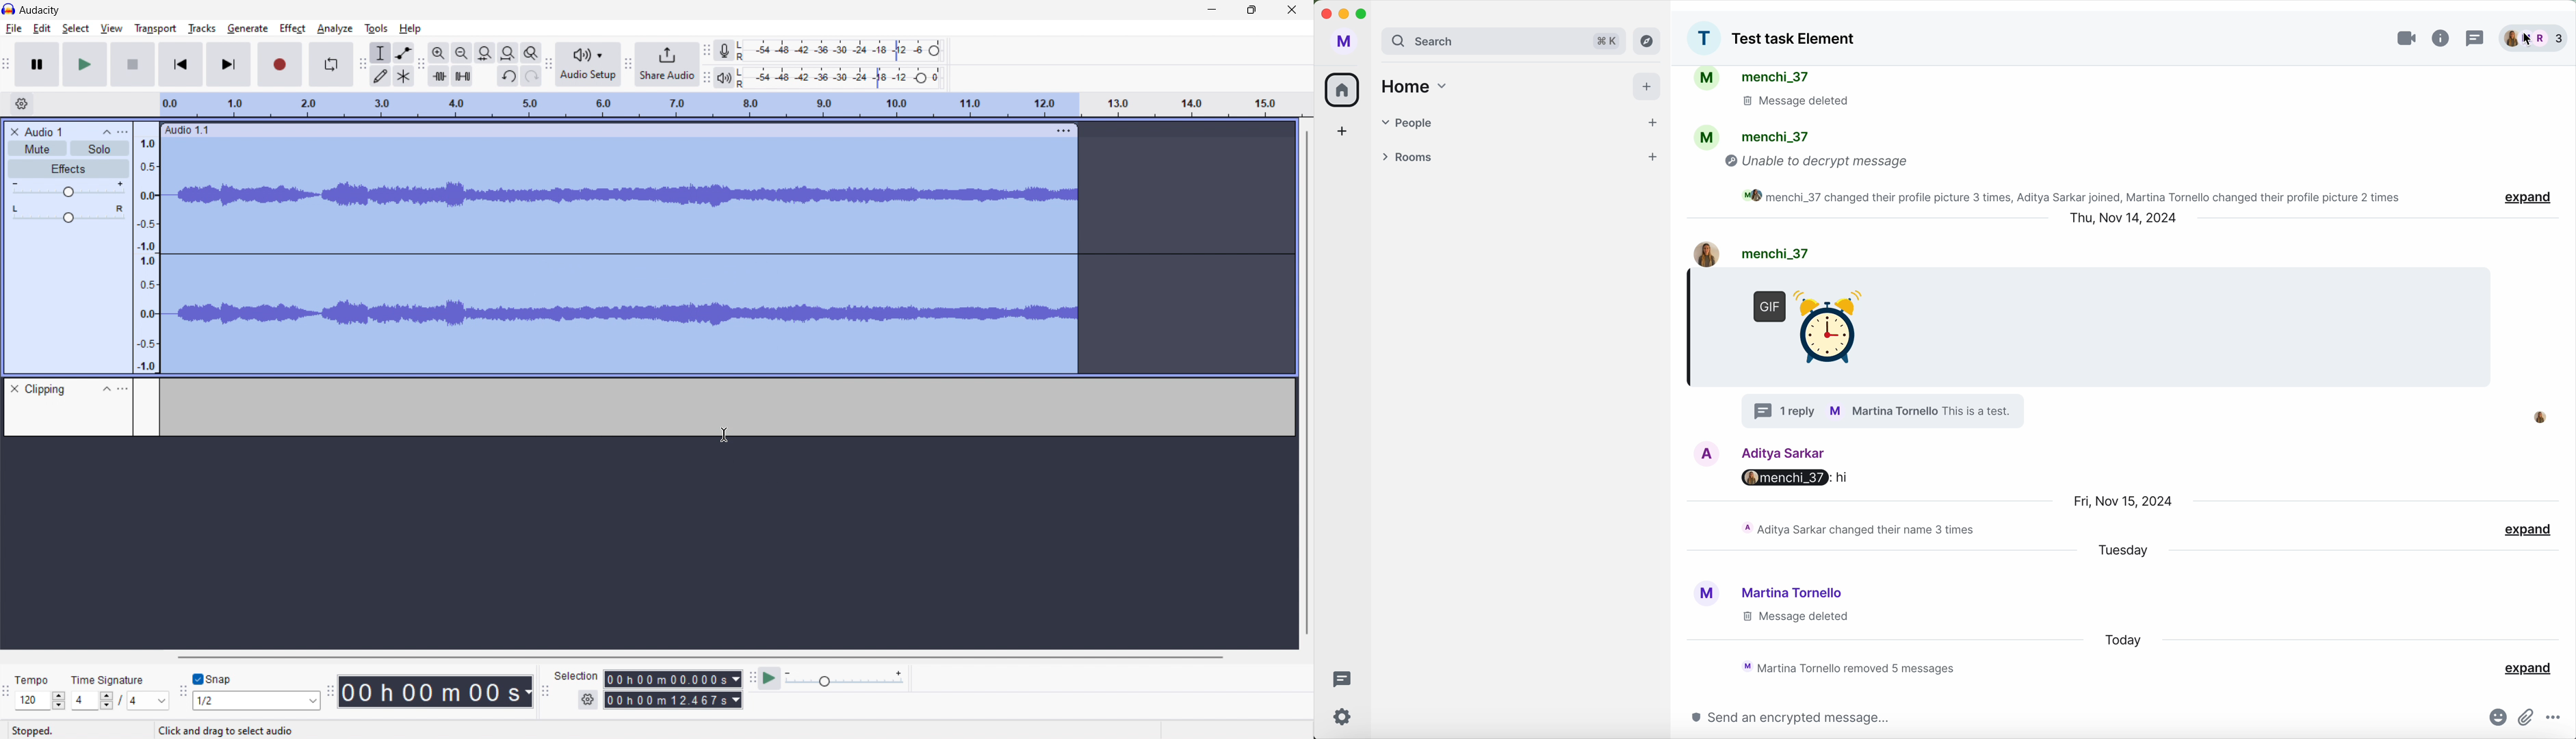 The width and height of the screenshot is (2576, 756). I want to click on option, so click(122, 389).